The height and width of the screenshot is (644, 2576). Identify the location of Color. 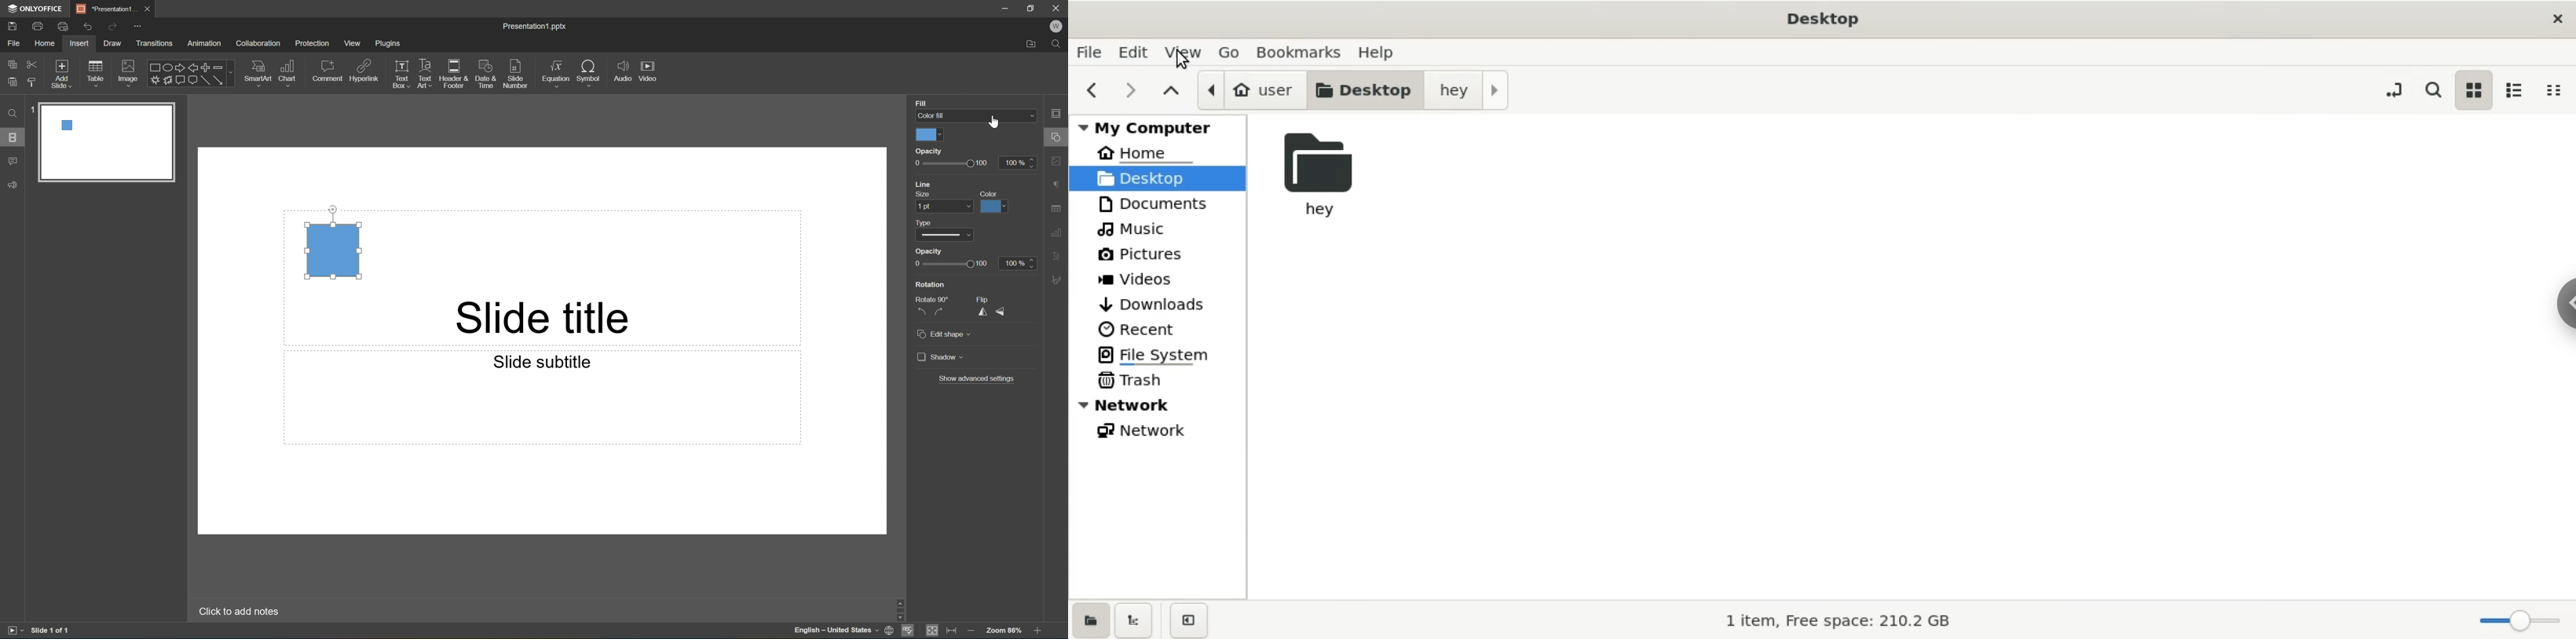
(929, 134).